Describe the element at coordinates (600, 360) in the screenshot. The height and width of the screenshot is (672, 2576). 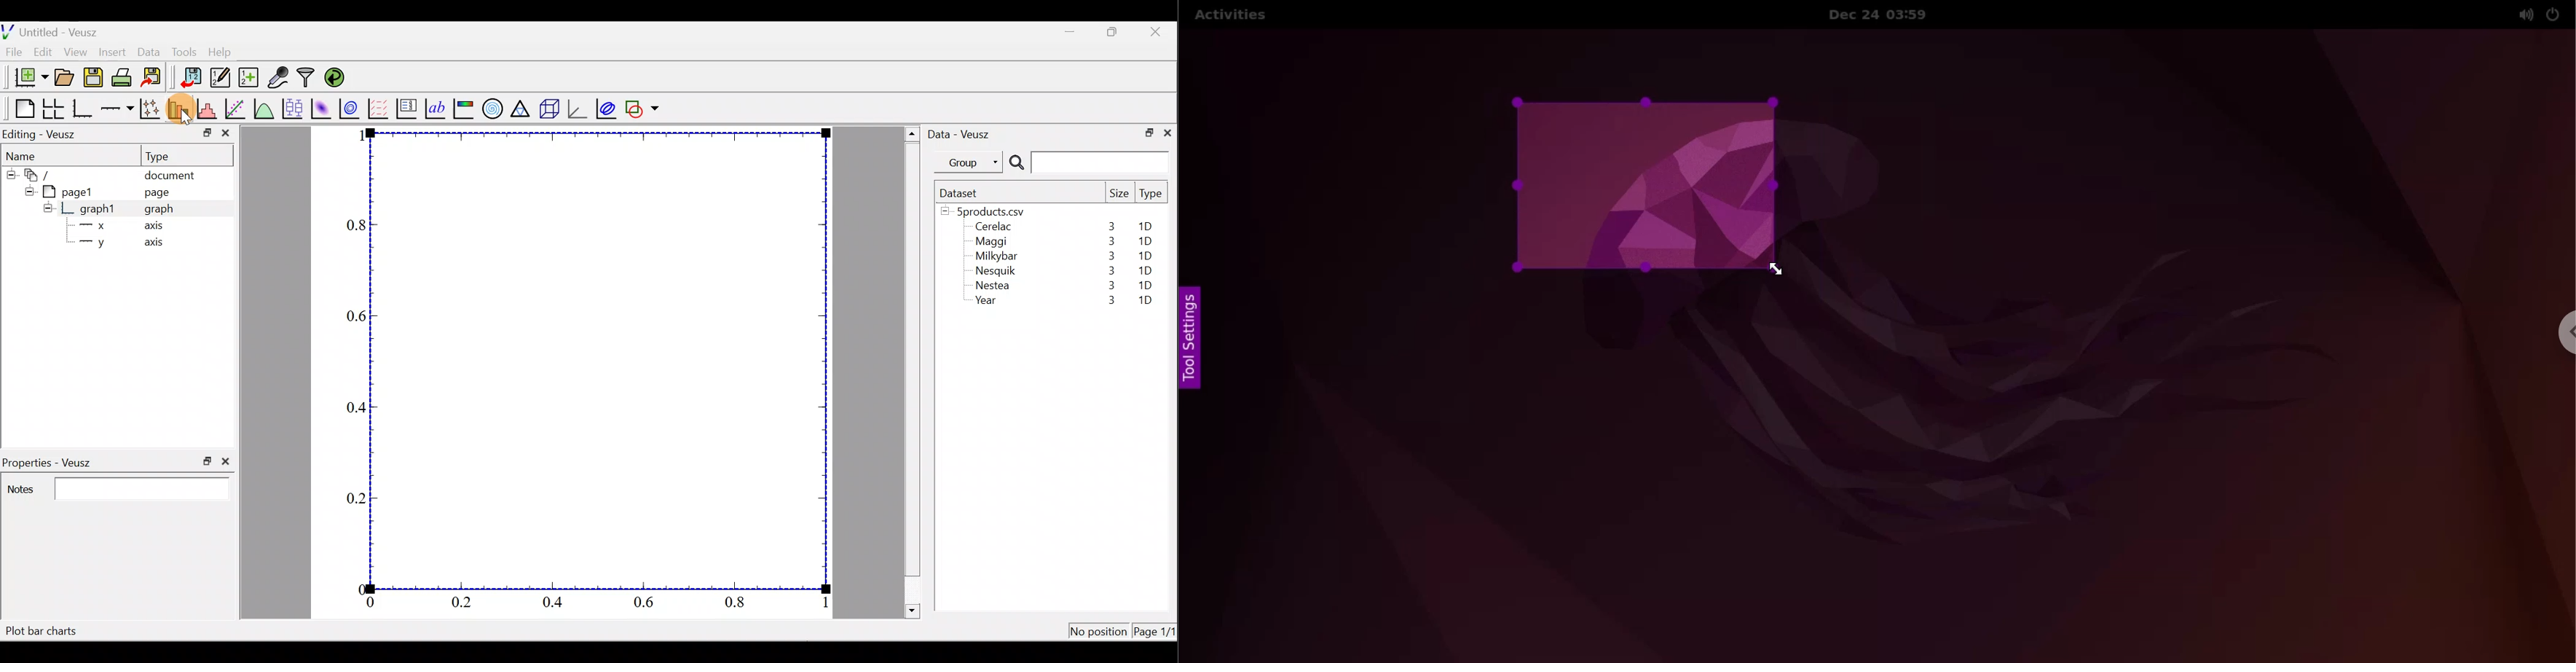
I see `graph plot area` at that location.